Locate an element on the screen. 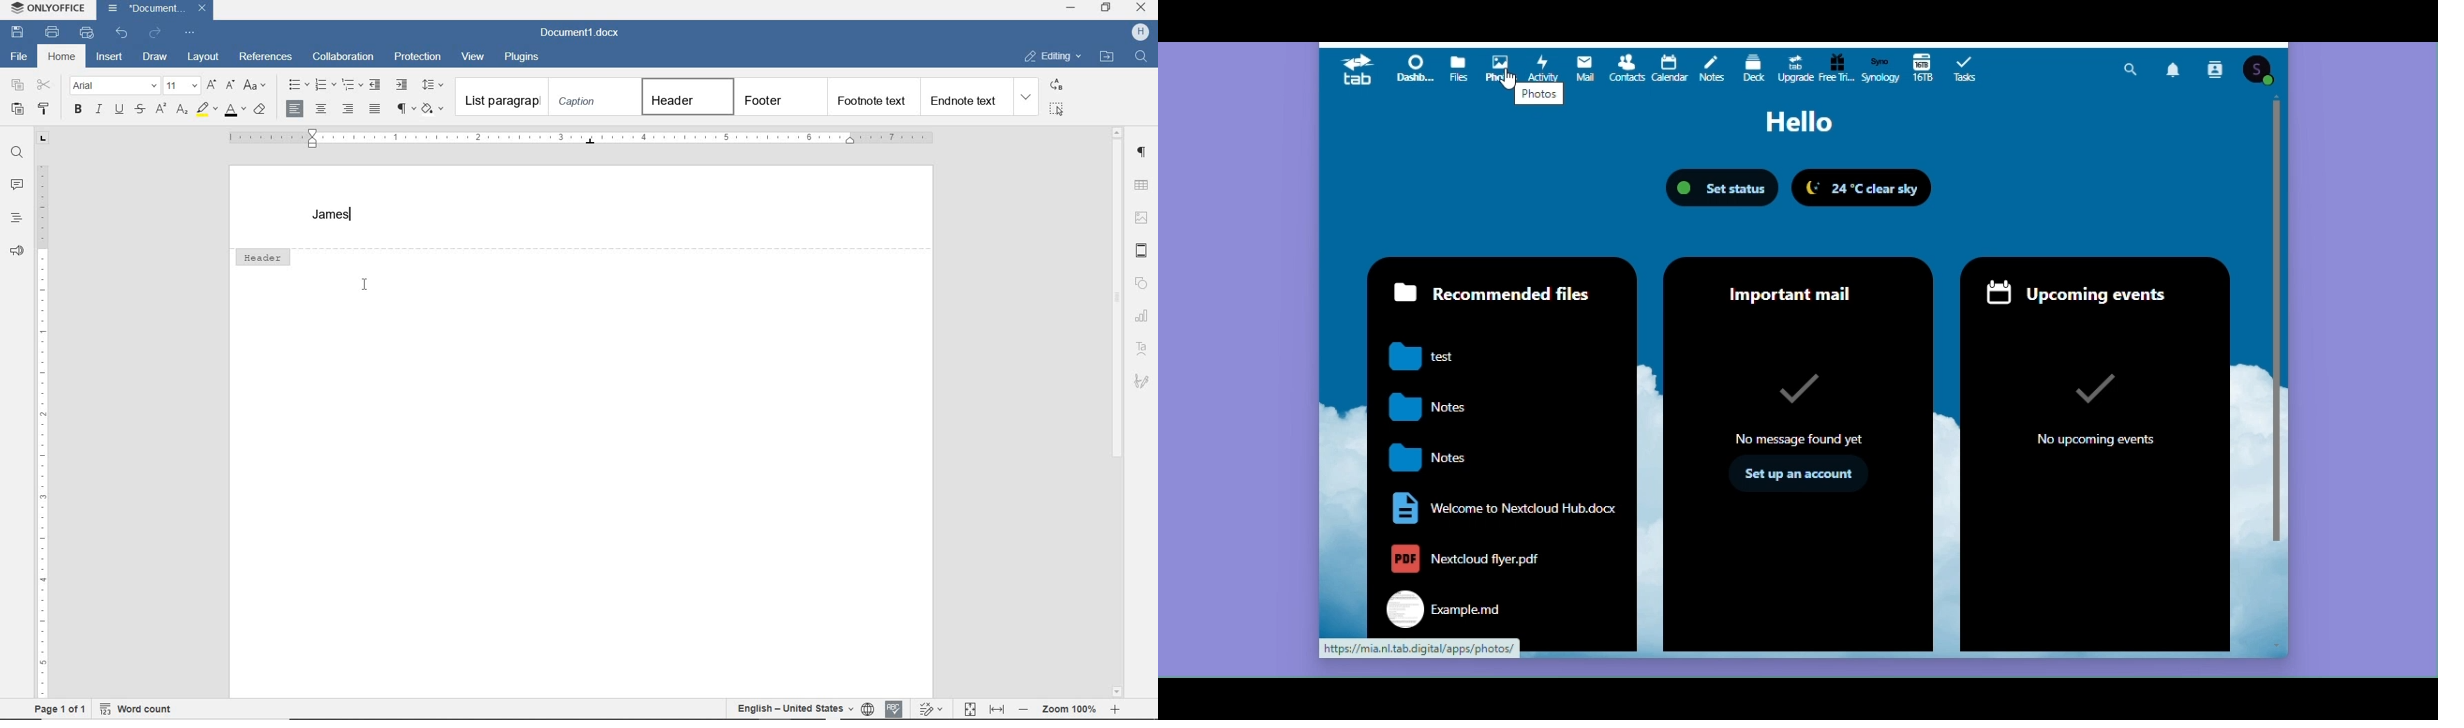 The image size is (2464, 728). underline is located at coordinates (119, 110).